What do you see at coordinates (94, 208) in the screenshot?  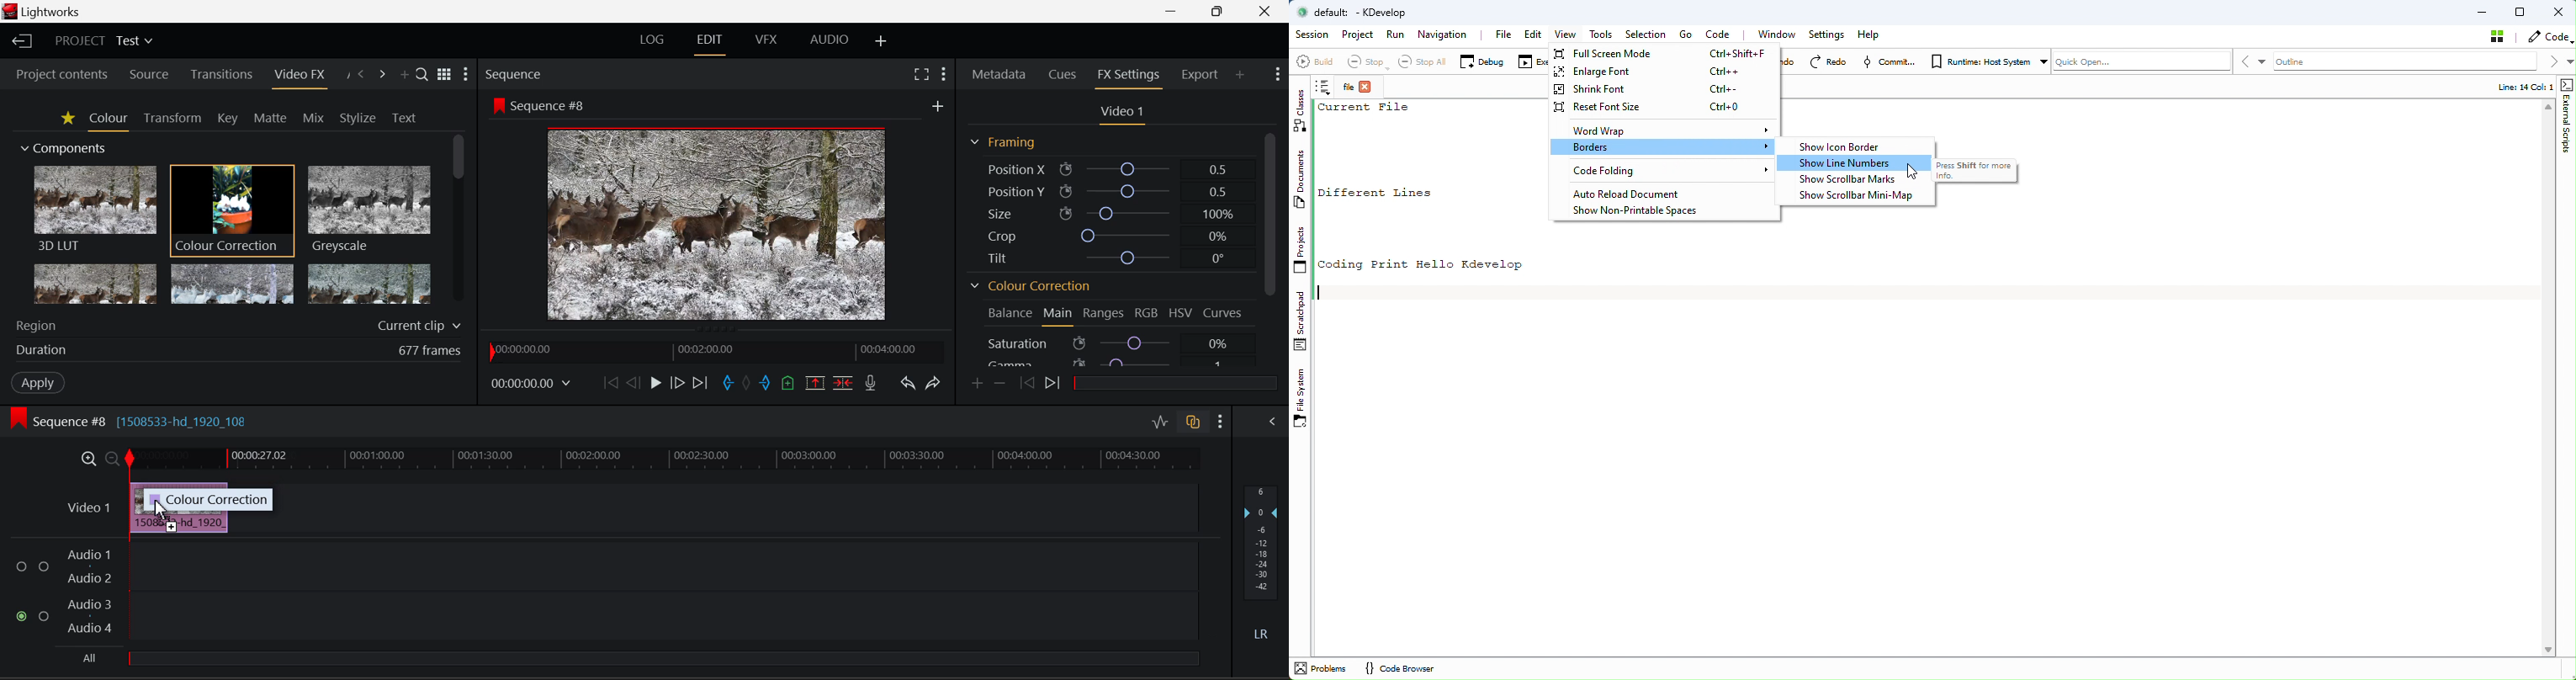 I see `3D LUT` at bounding box center [94, 208].